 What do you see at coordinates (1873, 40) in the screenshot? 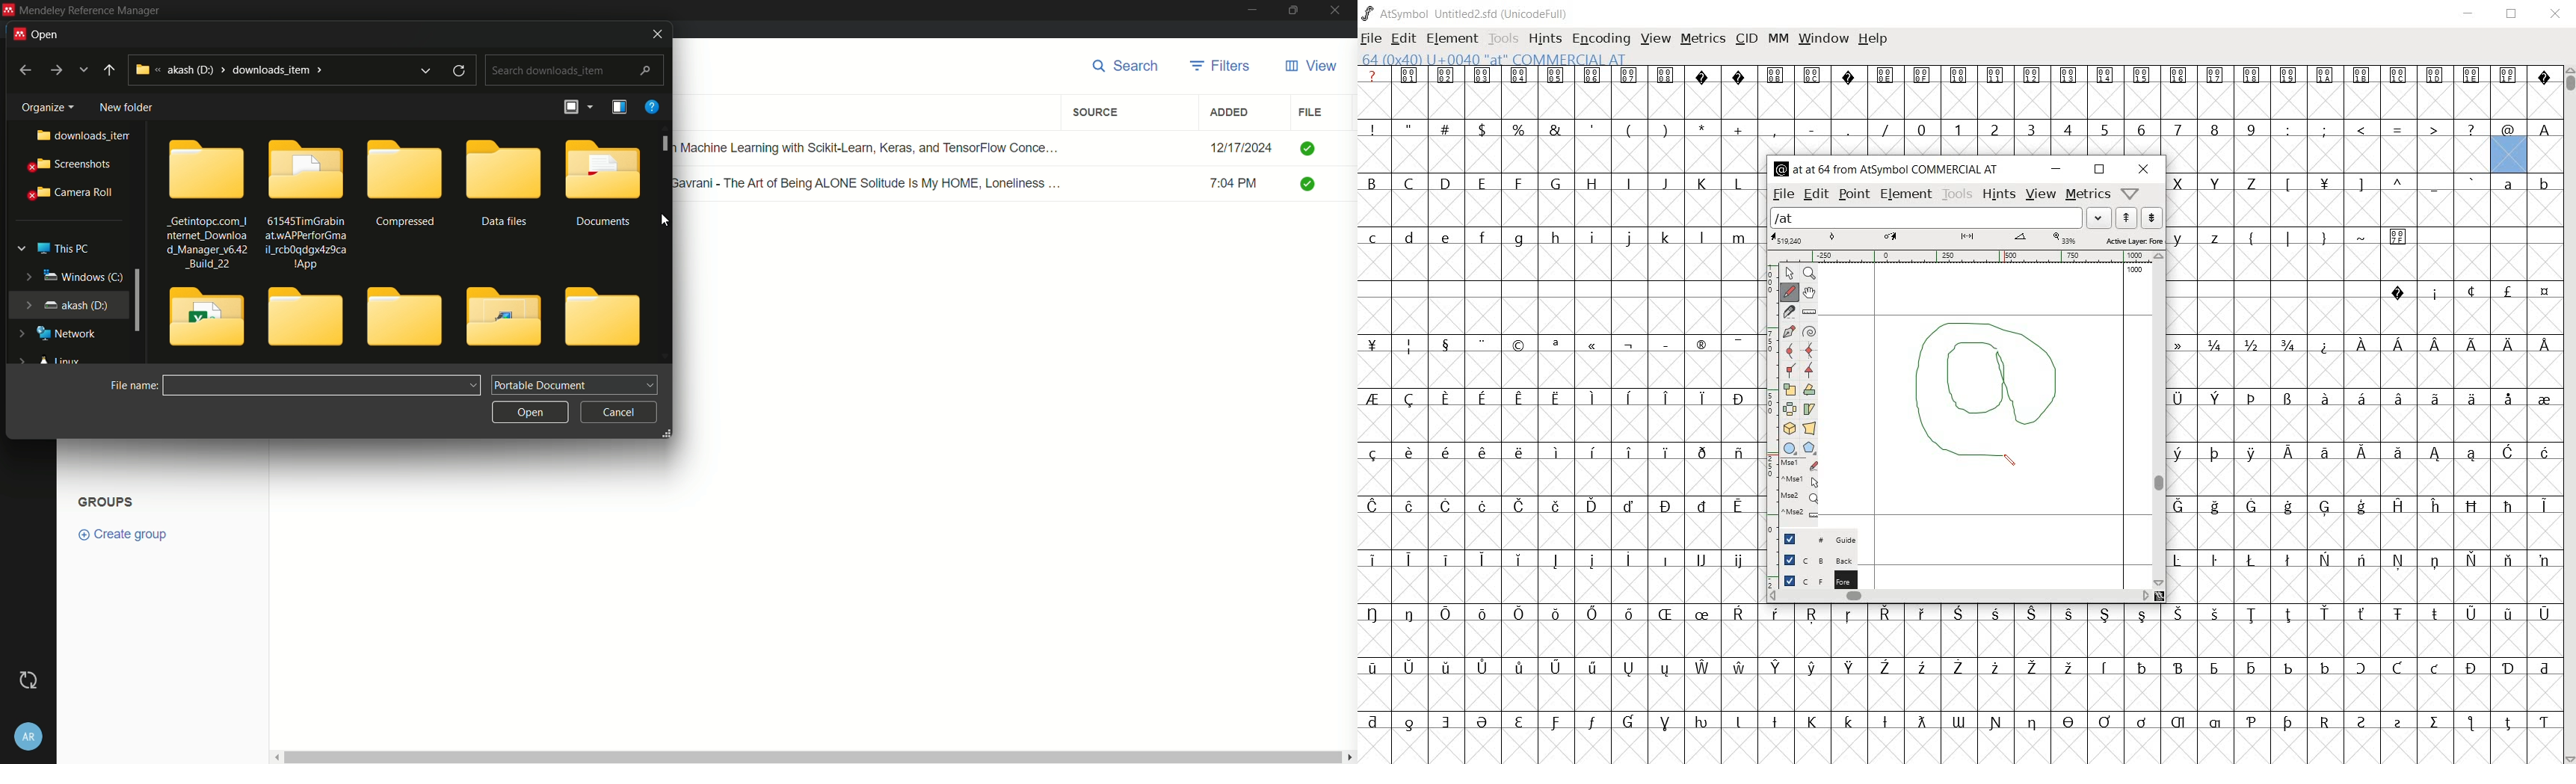
I see `HELP` at bounding box center [1873, 40].